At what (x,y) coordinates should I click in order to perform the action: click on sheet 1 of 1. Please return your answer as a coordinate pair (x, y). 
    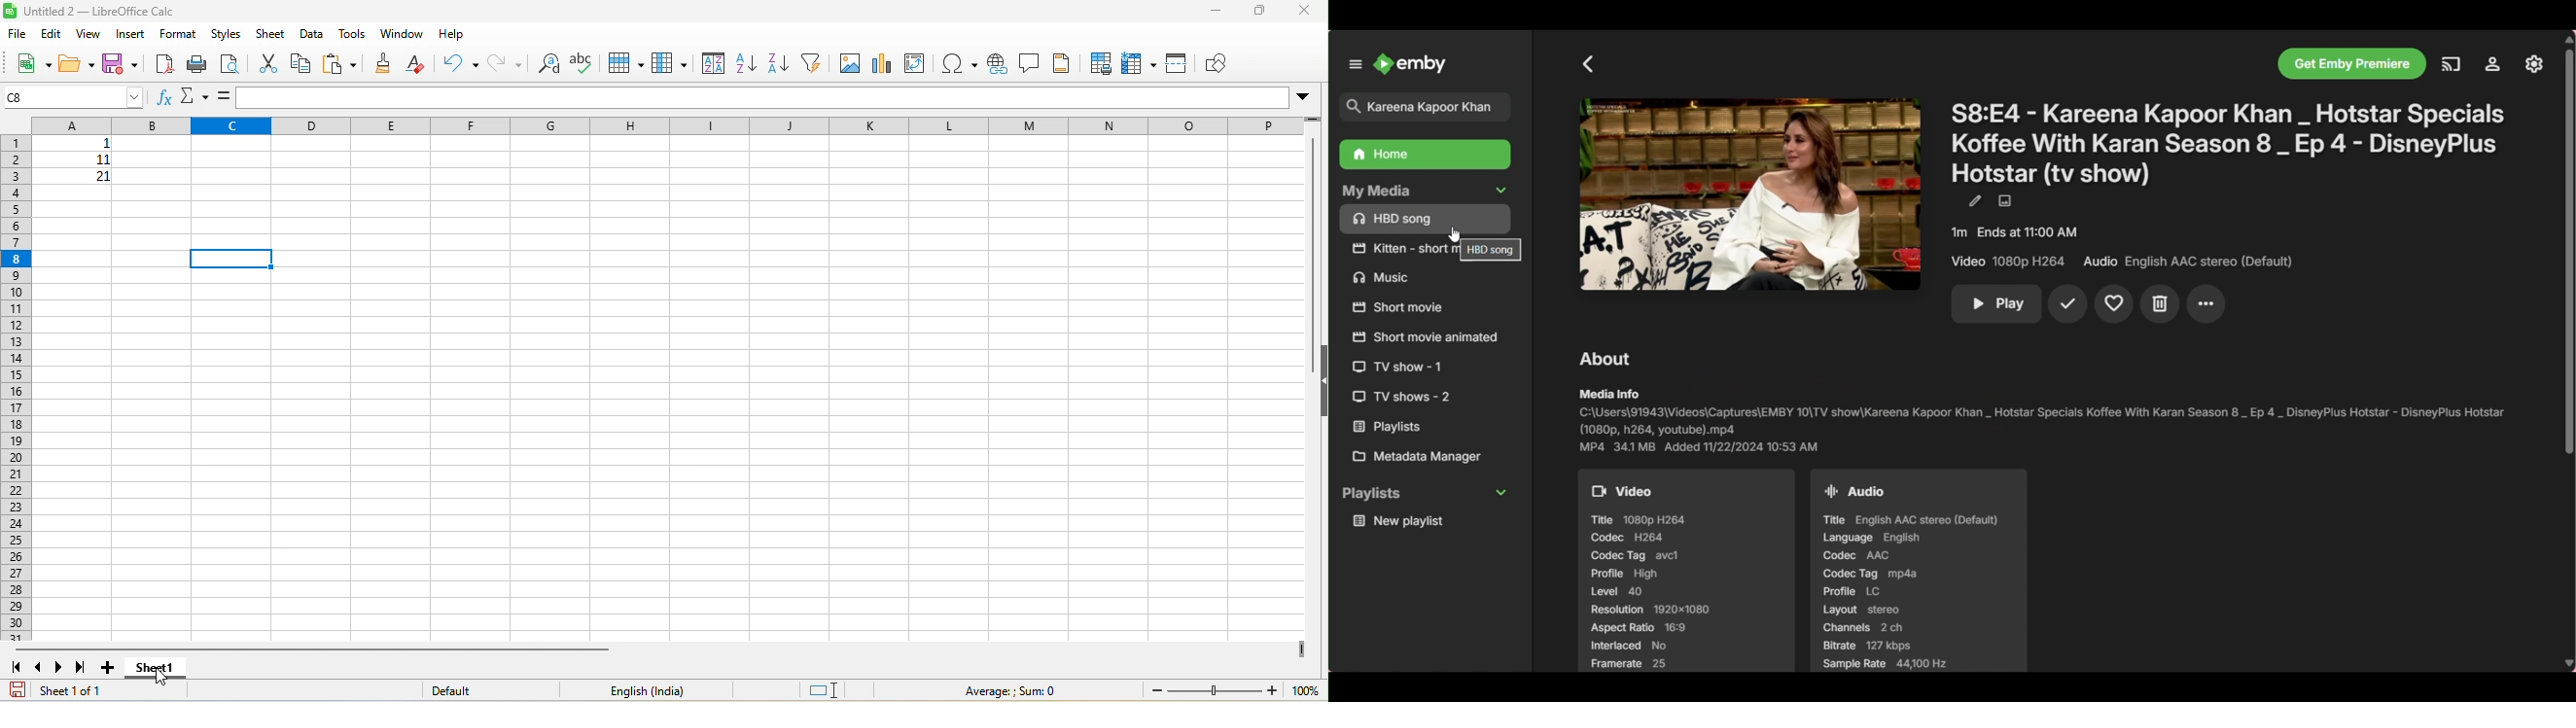
    Looking at the image, I should click on (76, 691).